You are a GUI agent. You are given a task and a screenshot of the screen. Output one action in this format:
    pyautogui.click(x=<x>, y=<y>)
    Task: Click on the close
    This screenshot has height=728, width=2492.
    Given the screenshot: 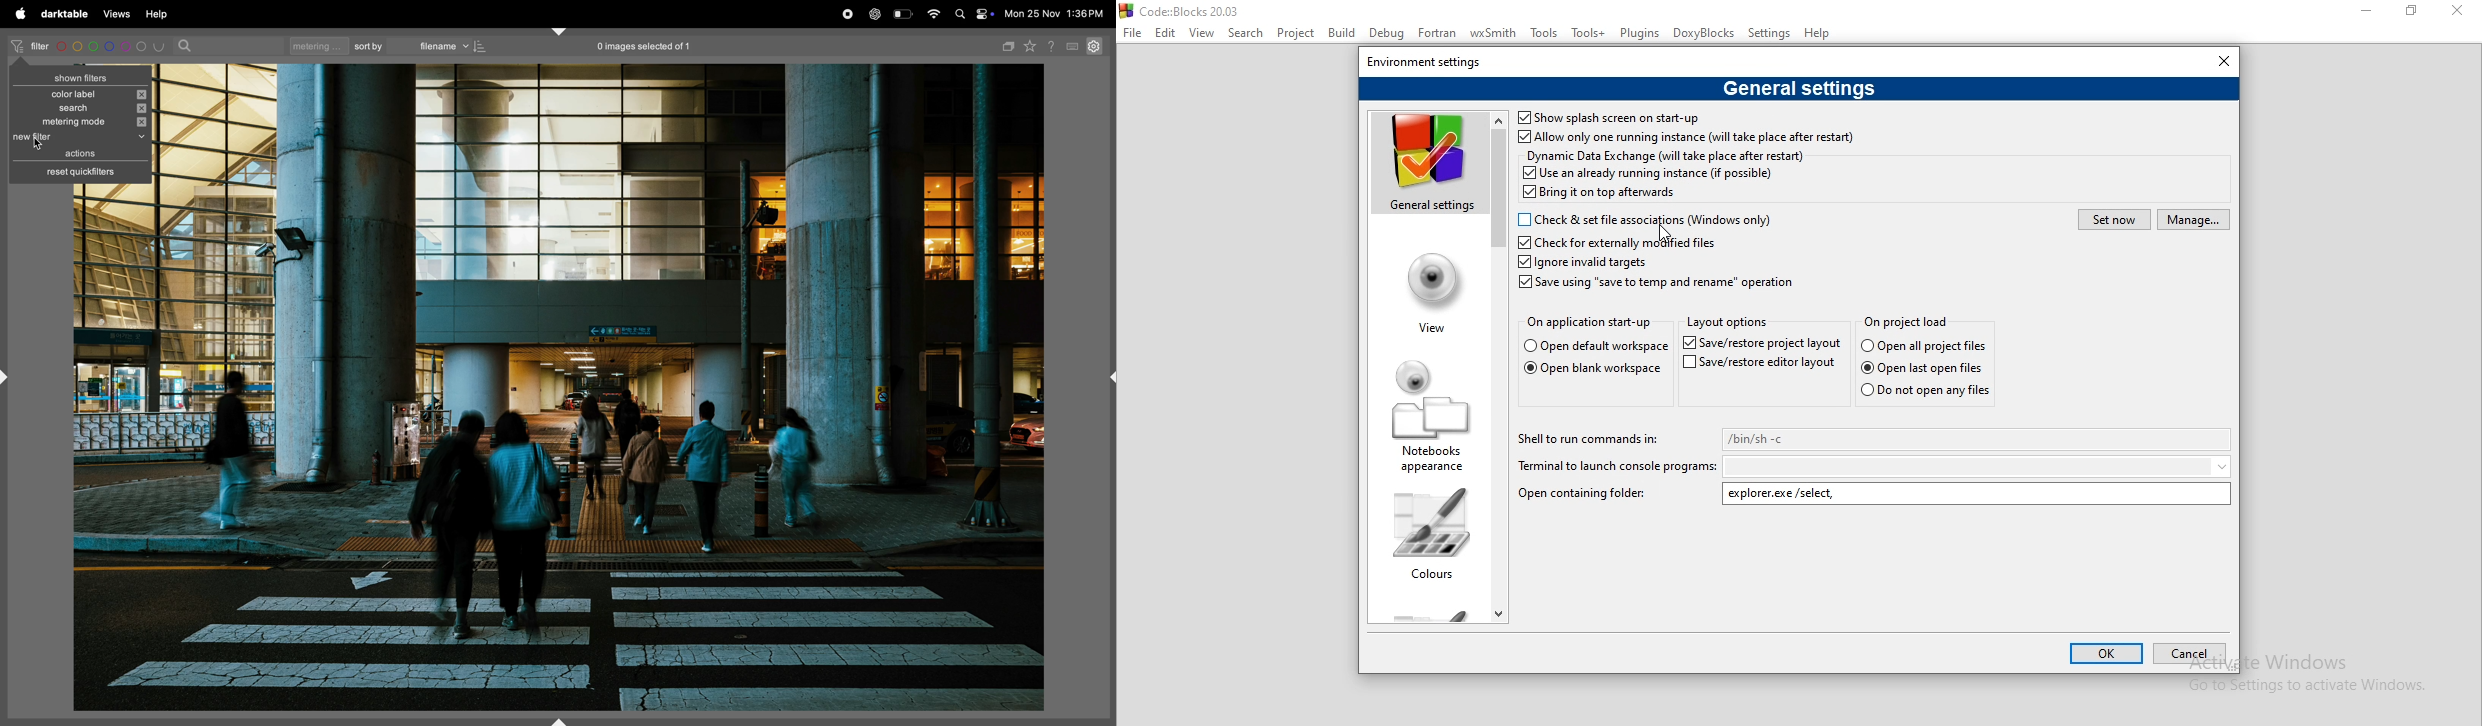 What is the action you would take?
    pyautogui.click(x=2462, y=15)
    